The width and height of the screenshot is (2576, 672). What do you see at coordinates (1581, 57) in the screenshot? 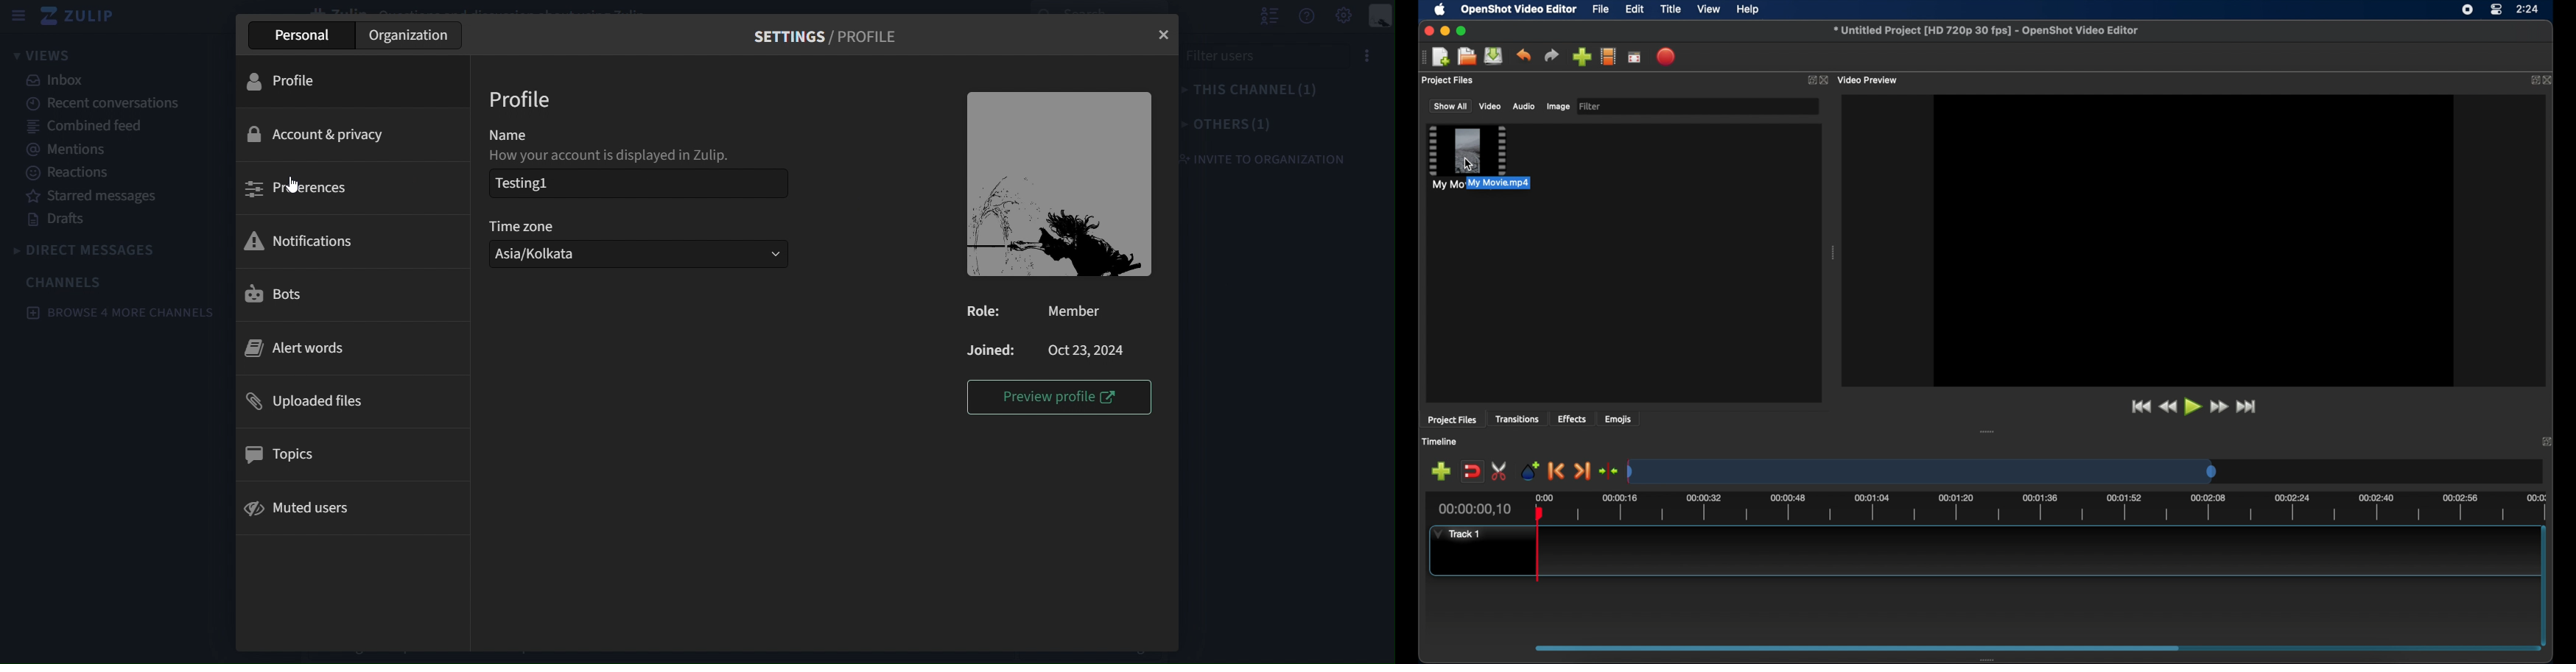
I see `import files` at bounding box center [1581, 57].